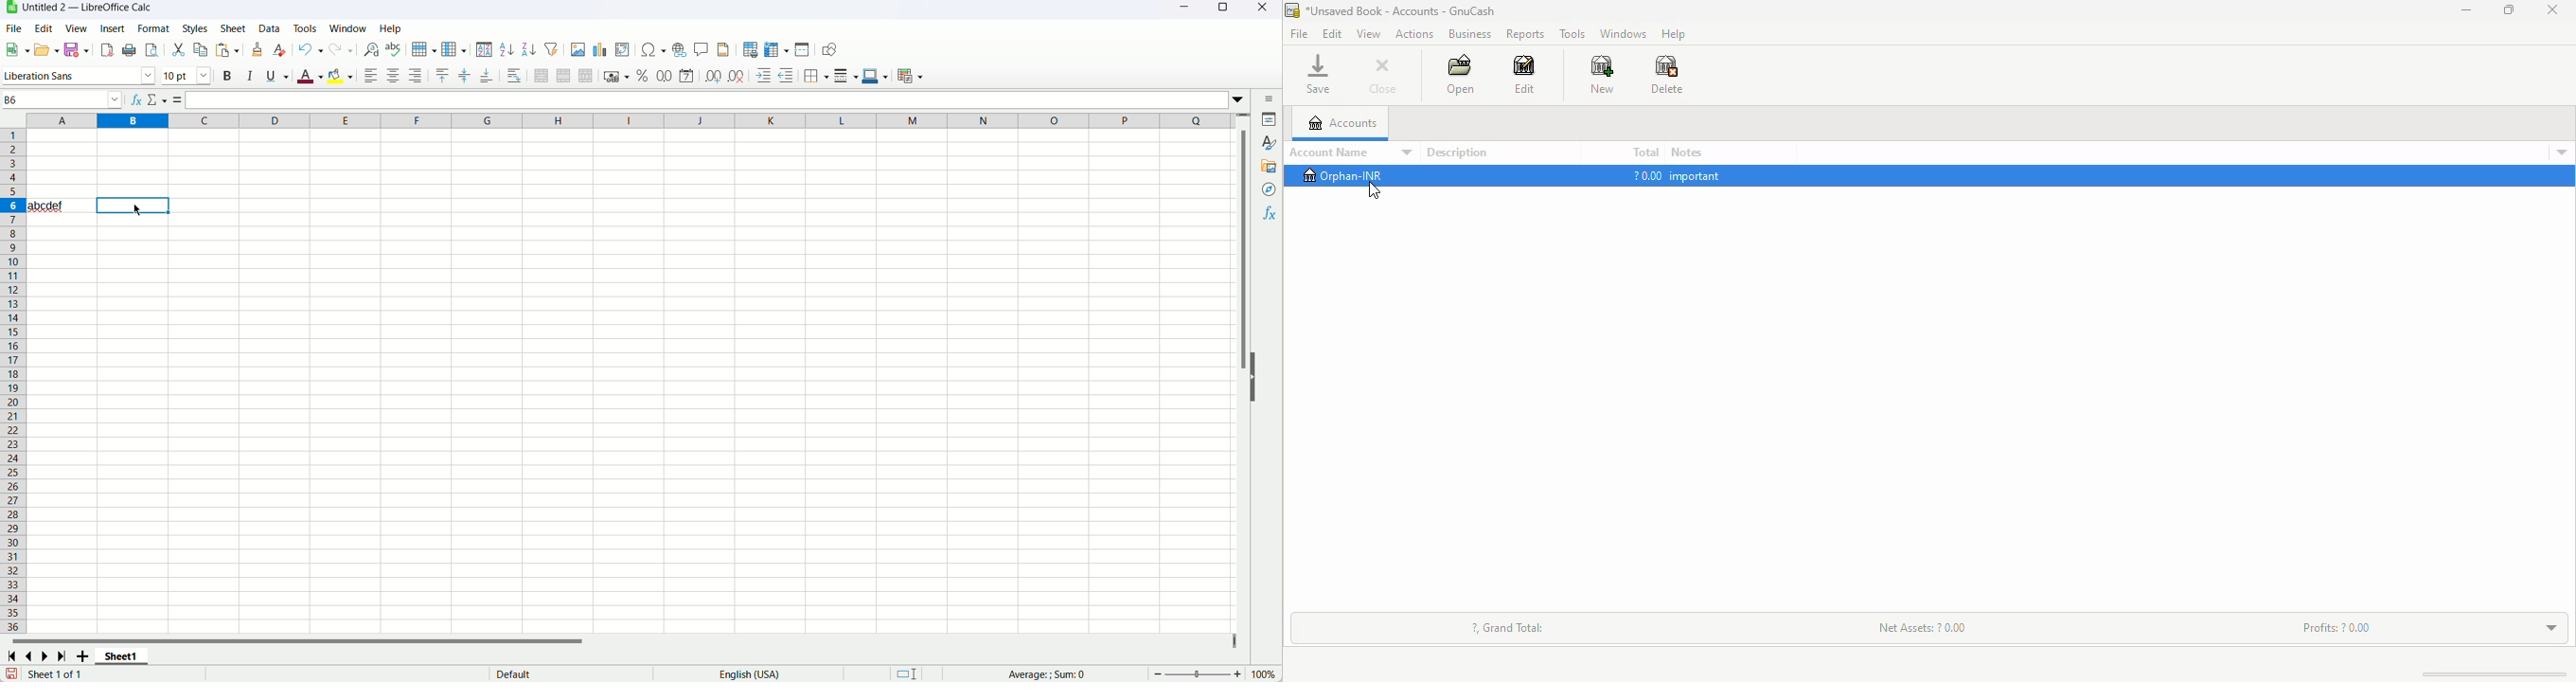  Describe the element at coordinates (112, 27) in the screenshot. I see `insert` at that location.